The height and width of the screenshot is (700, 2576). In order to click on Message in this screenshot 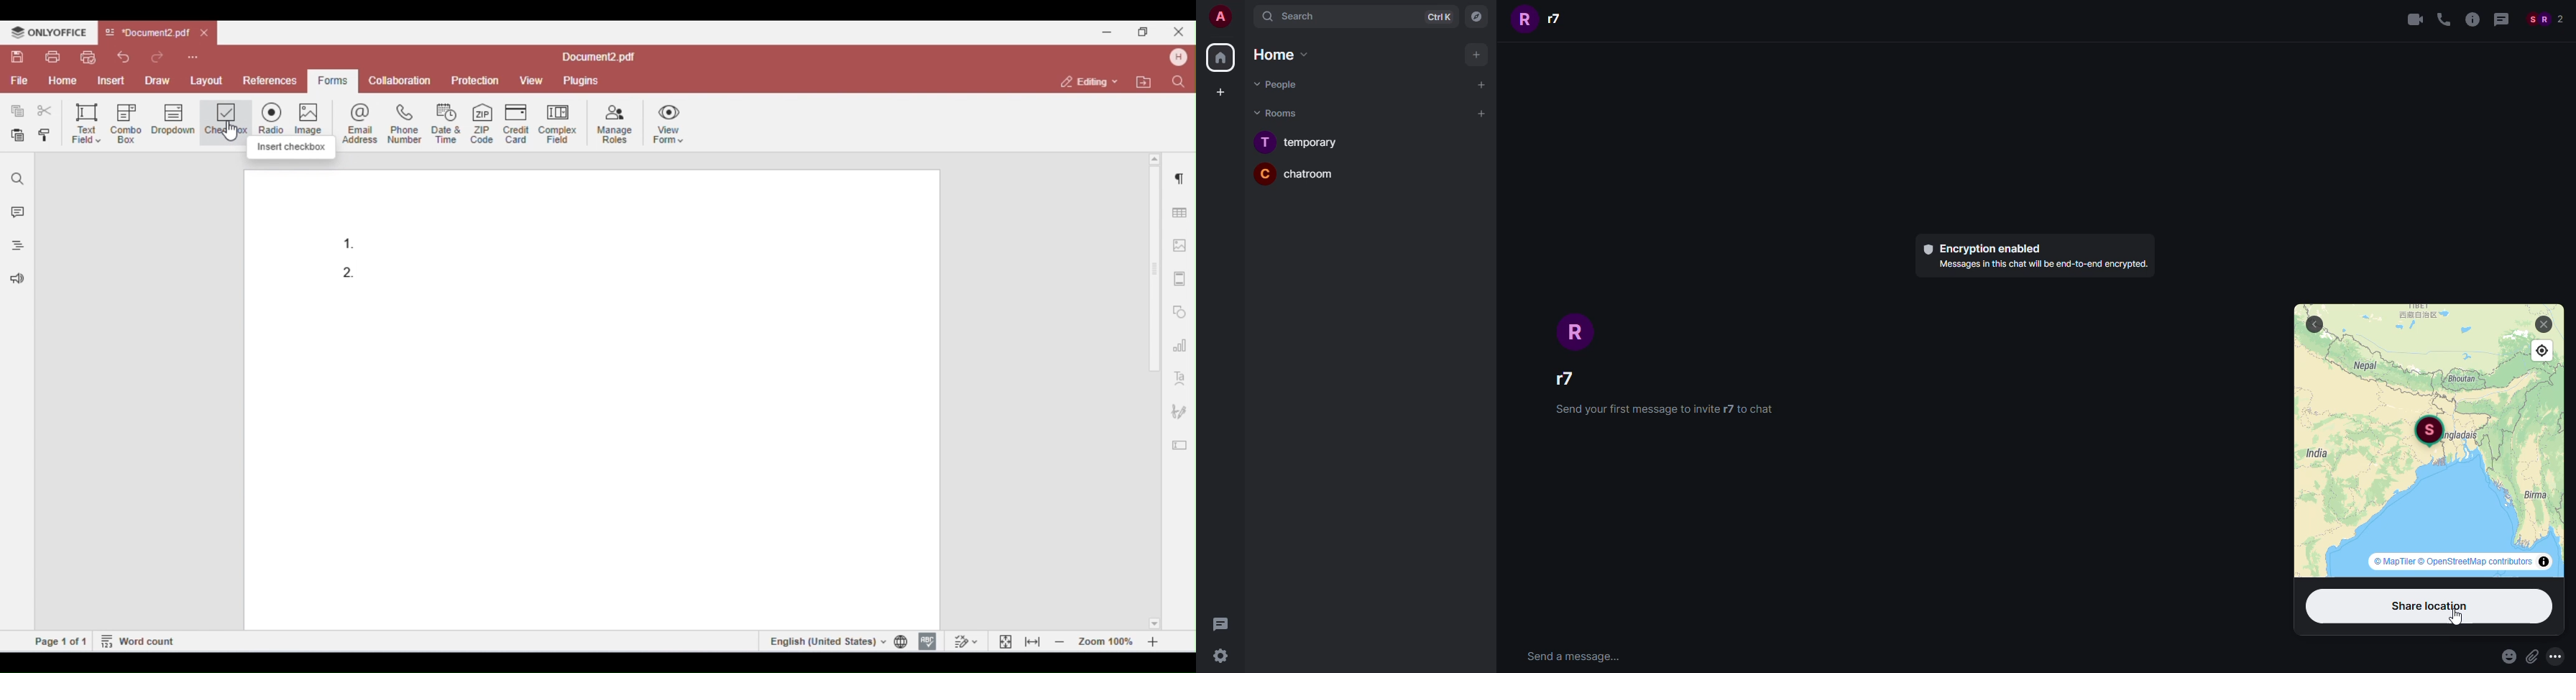, I will do `click(1223, 625)`.